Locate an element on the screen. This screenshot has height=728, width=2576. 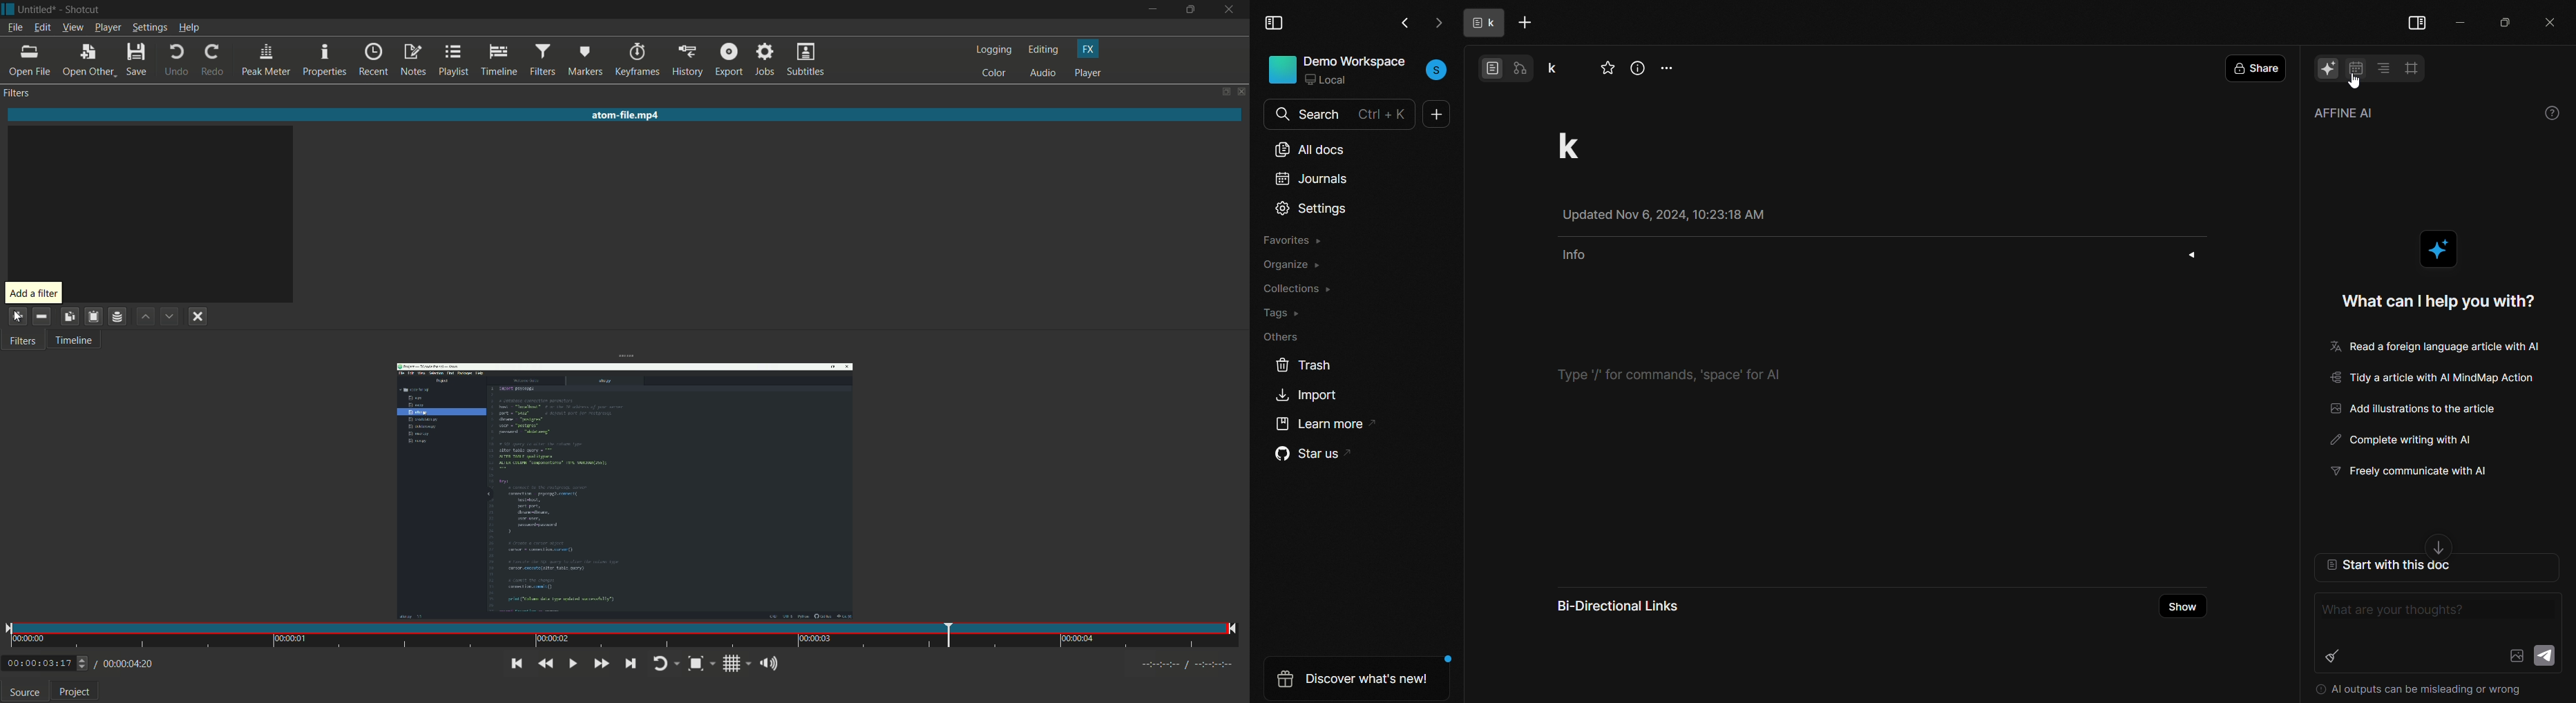
close panel is located at coordinates (1241, 91).